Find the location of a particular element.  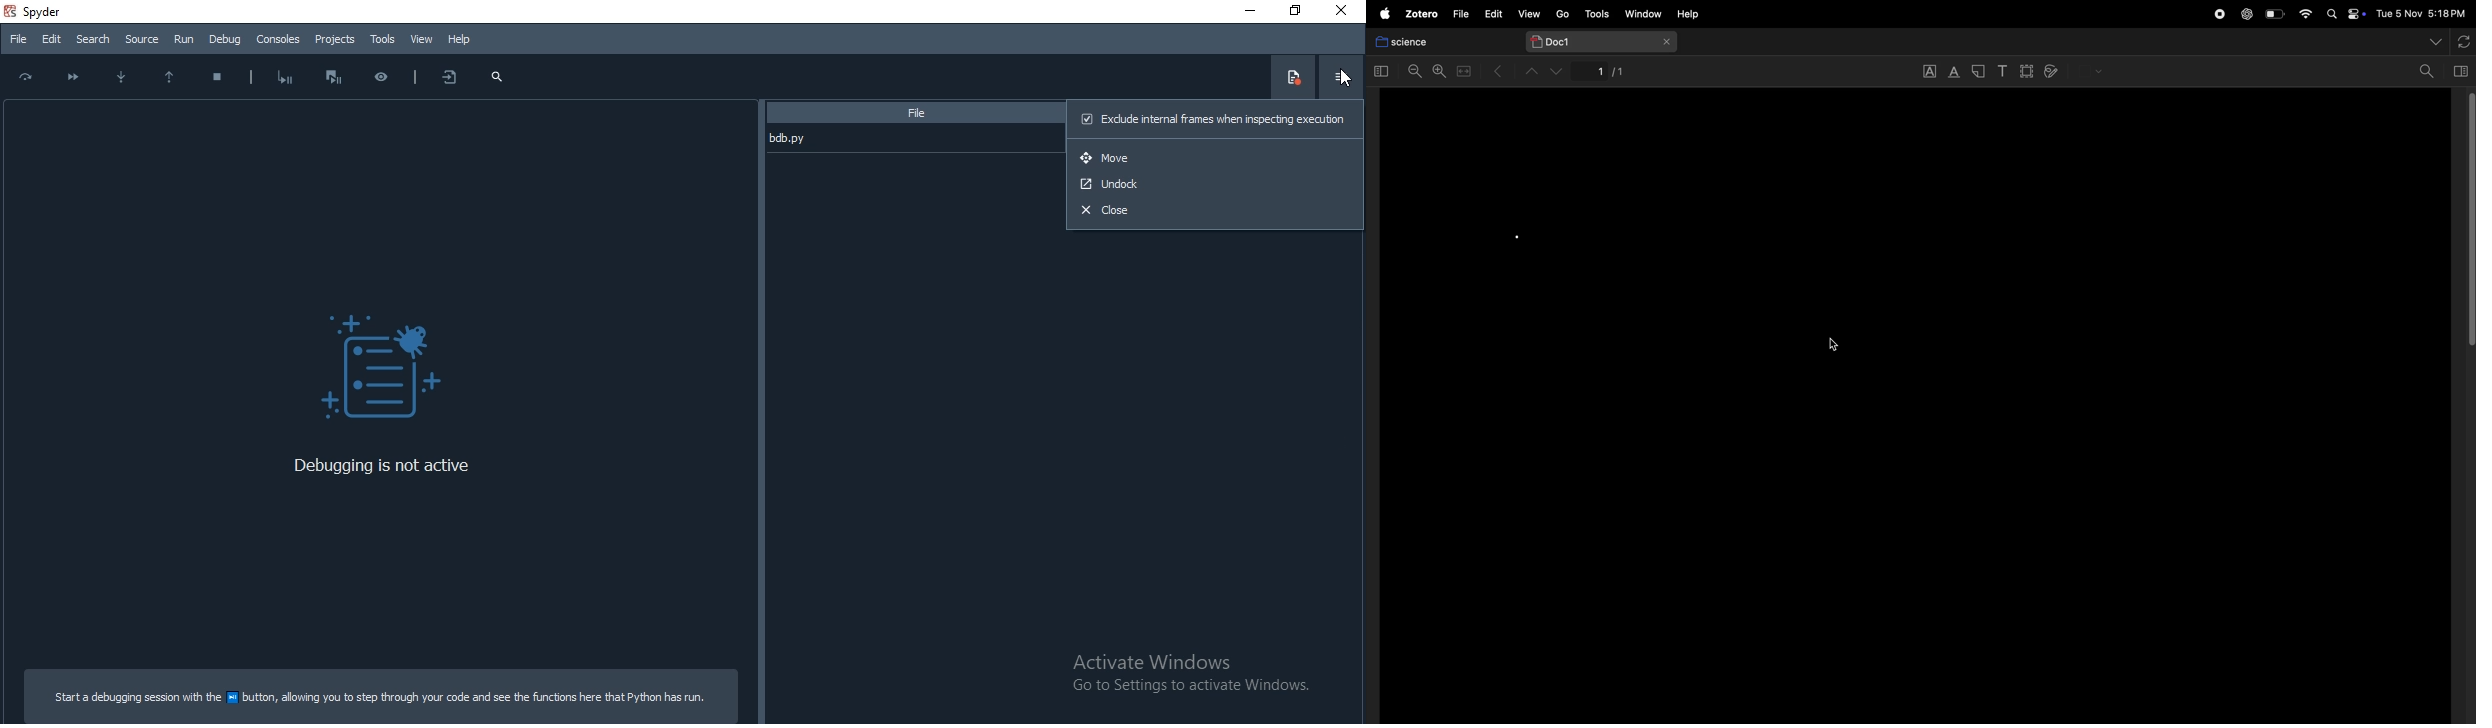

chatgpt is located at coordinates (2246, 11).